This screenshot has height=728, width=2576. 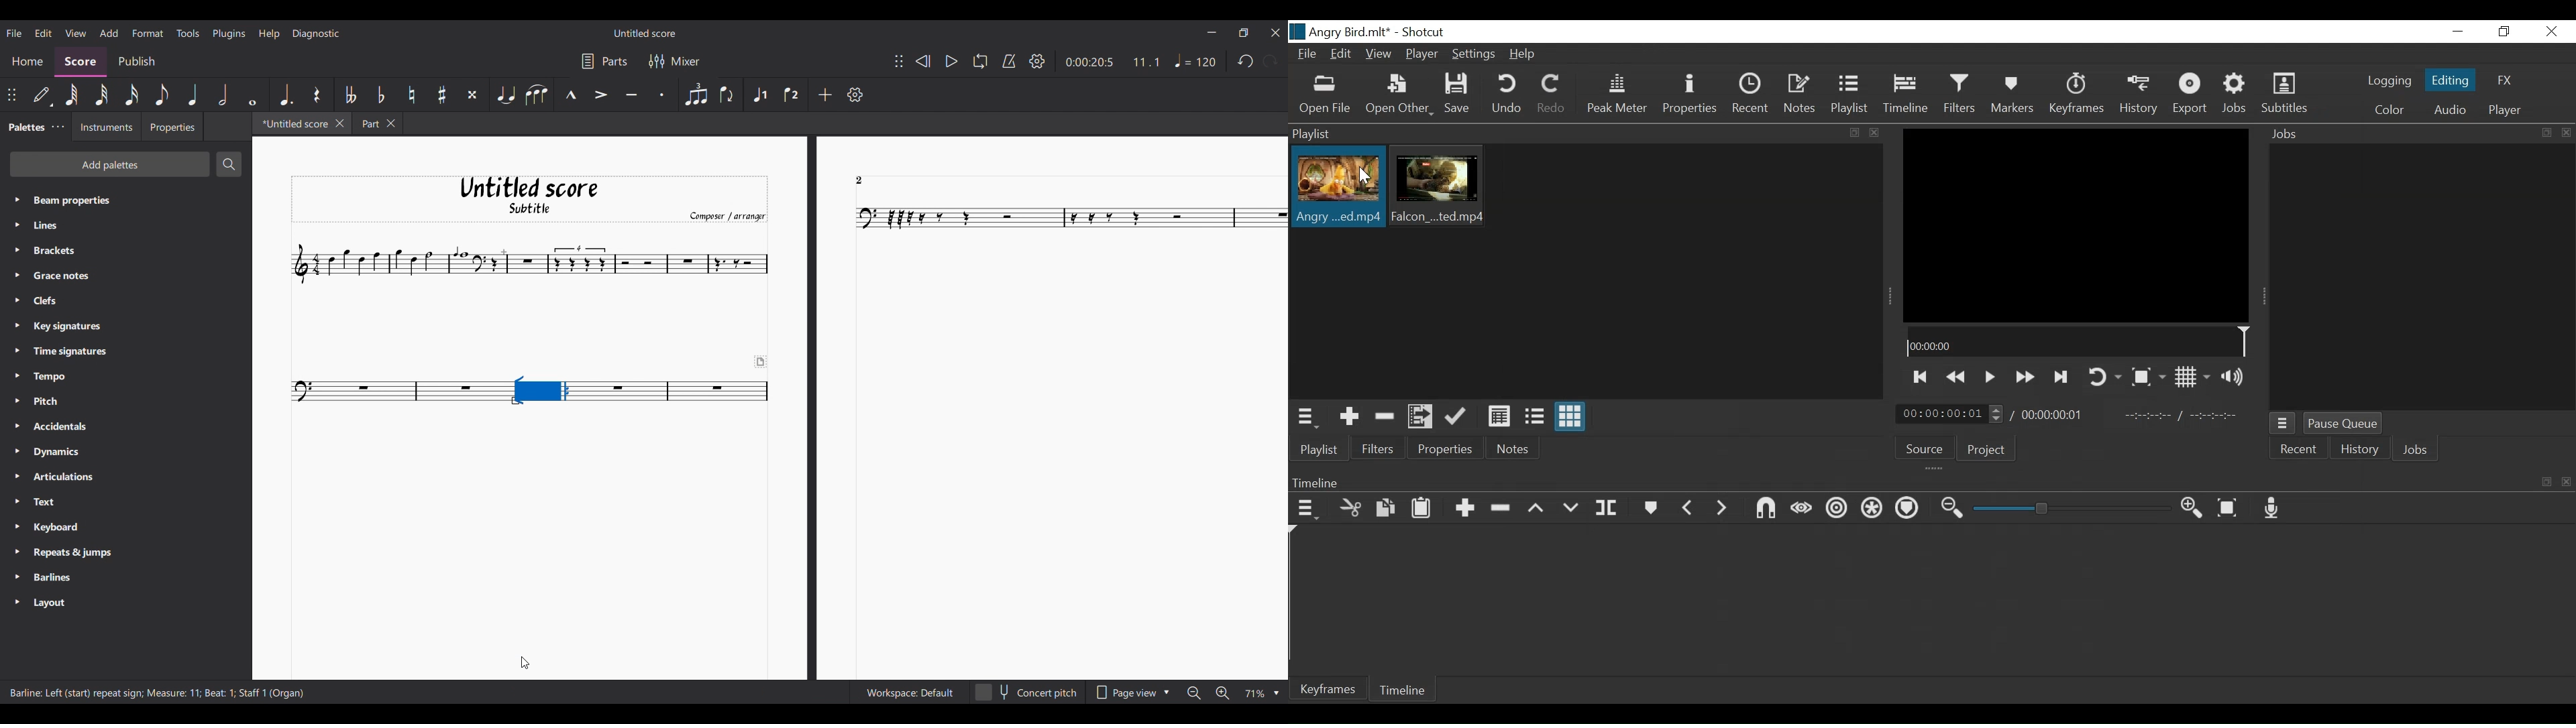 What do you see at coordinates (1608, 507) in the screenshot?
I see `Split at playhead` at bounding box center [1608, 507].